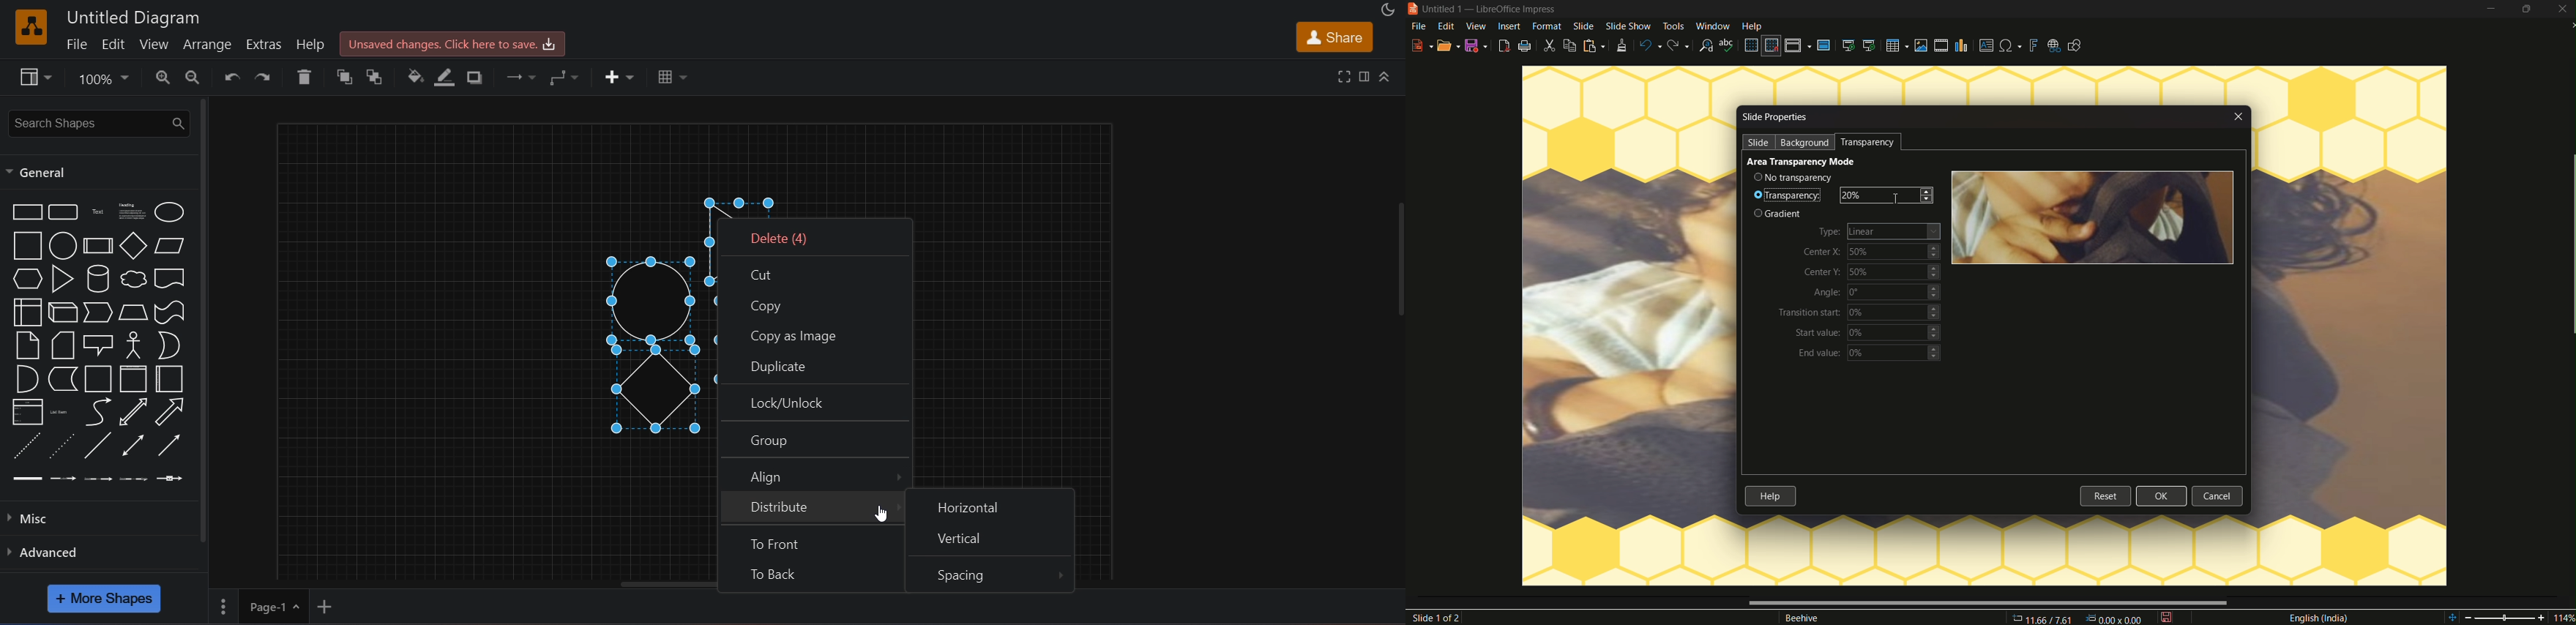  What do you see at coordinates (1508, 26) in the screenshot?
I see `insert` at bounding box center [1508, 26].